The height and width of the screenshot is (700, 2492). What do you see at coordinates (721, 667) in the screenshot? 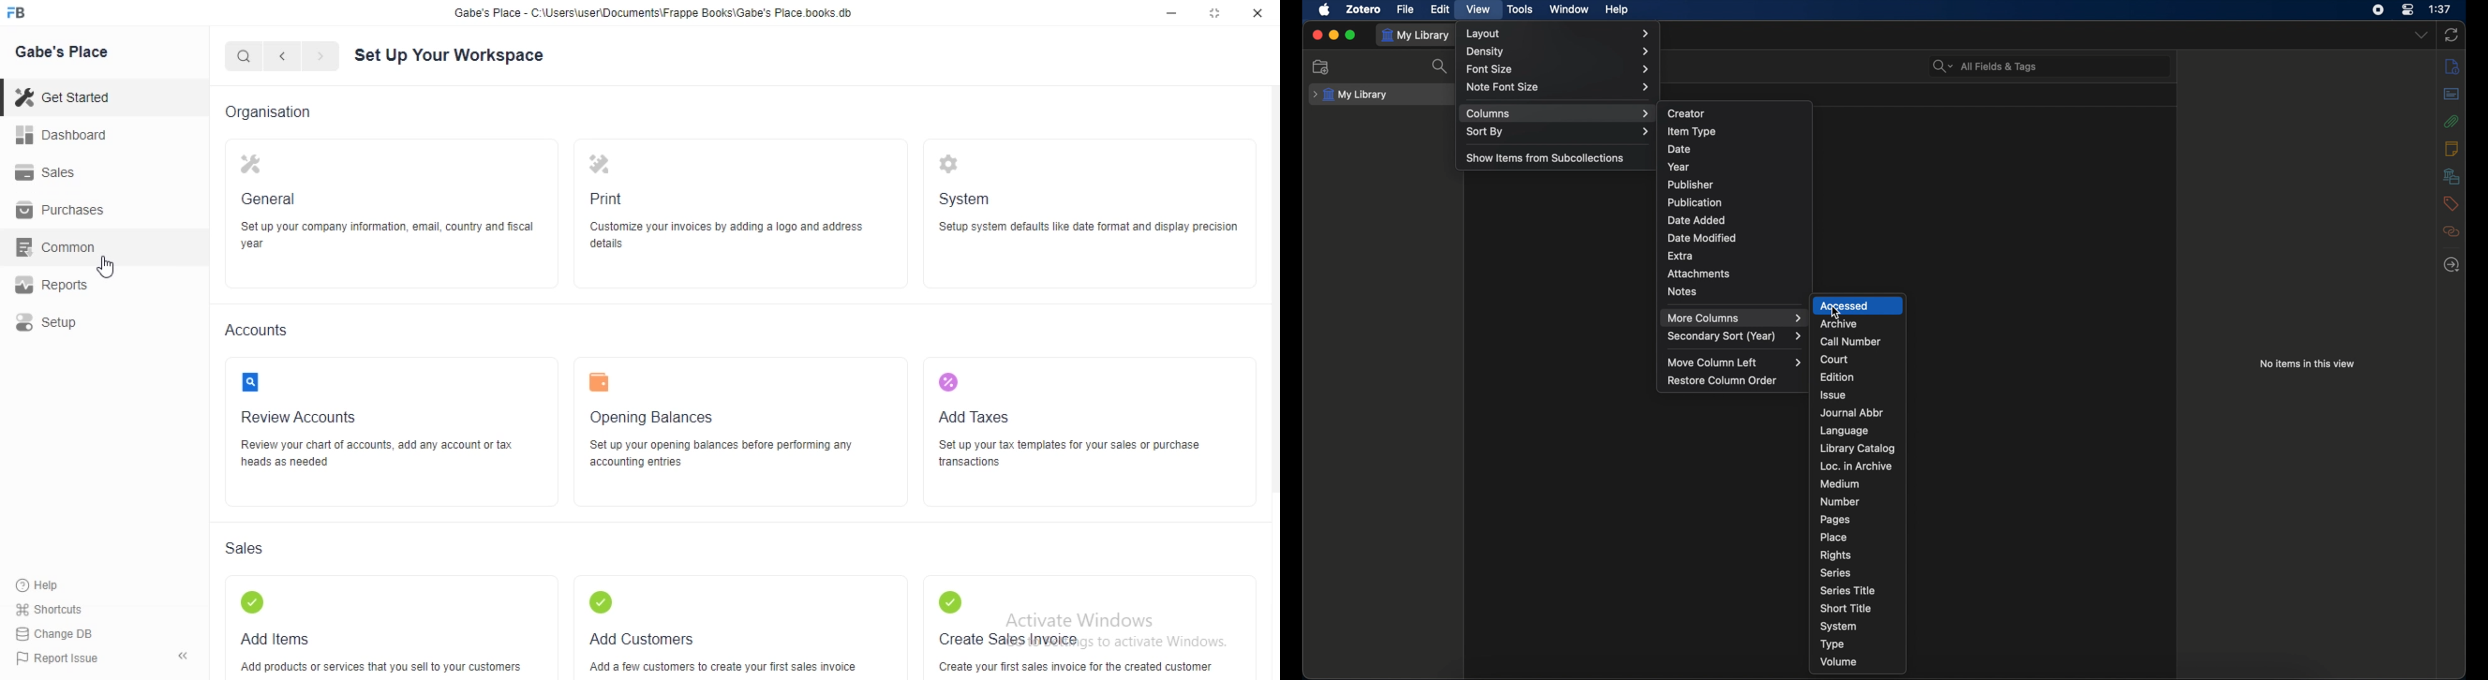
I see `‘Add a few customers to create your first sales invoice` at bounding box center [721, 667].